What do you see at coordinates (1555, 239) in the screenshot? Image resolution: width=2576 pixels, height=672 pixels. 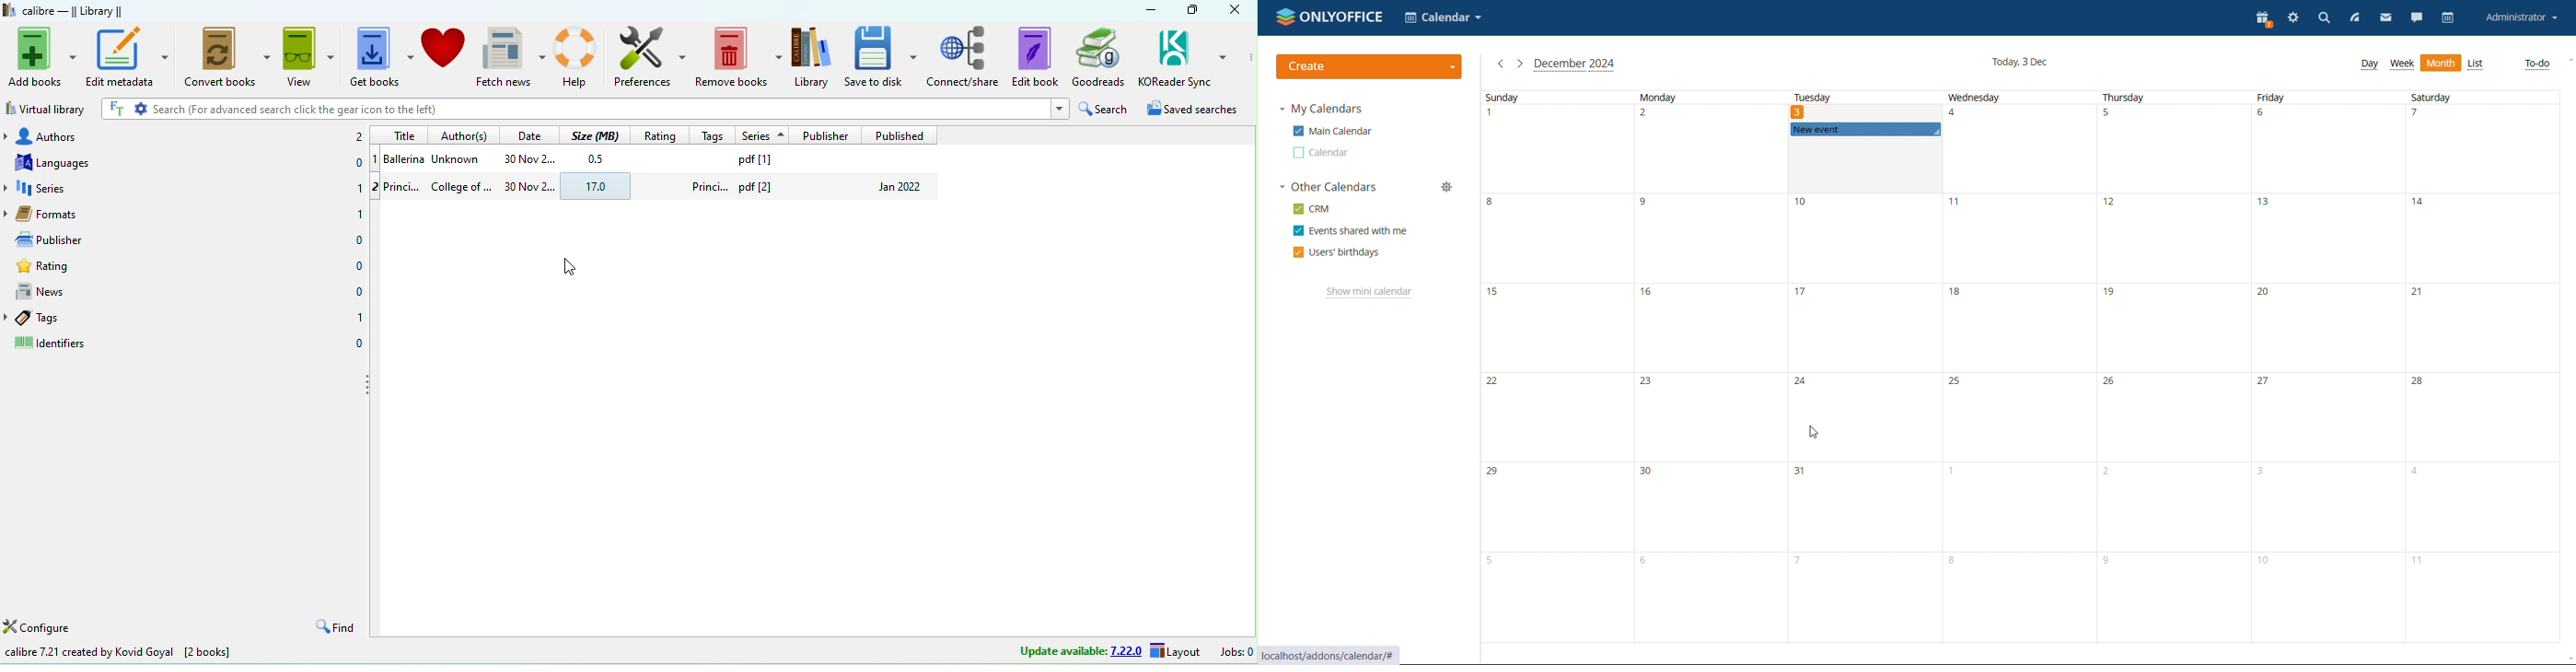 I see `date` at bounding box center [1555, 239].